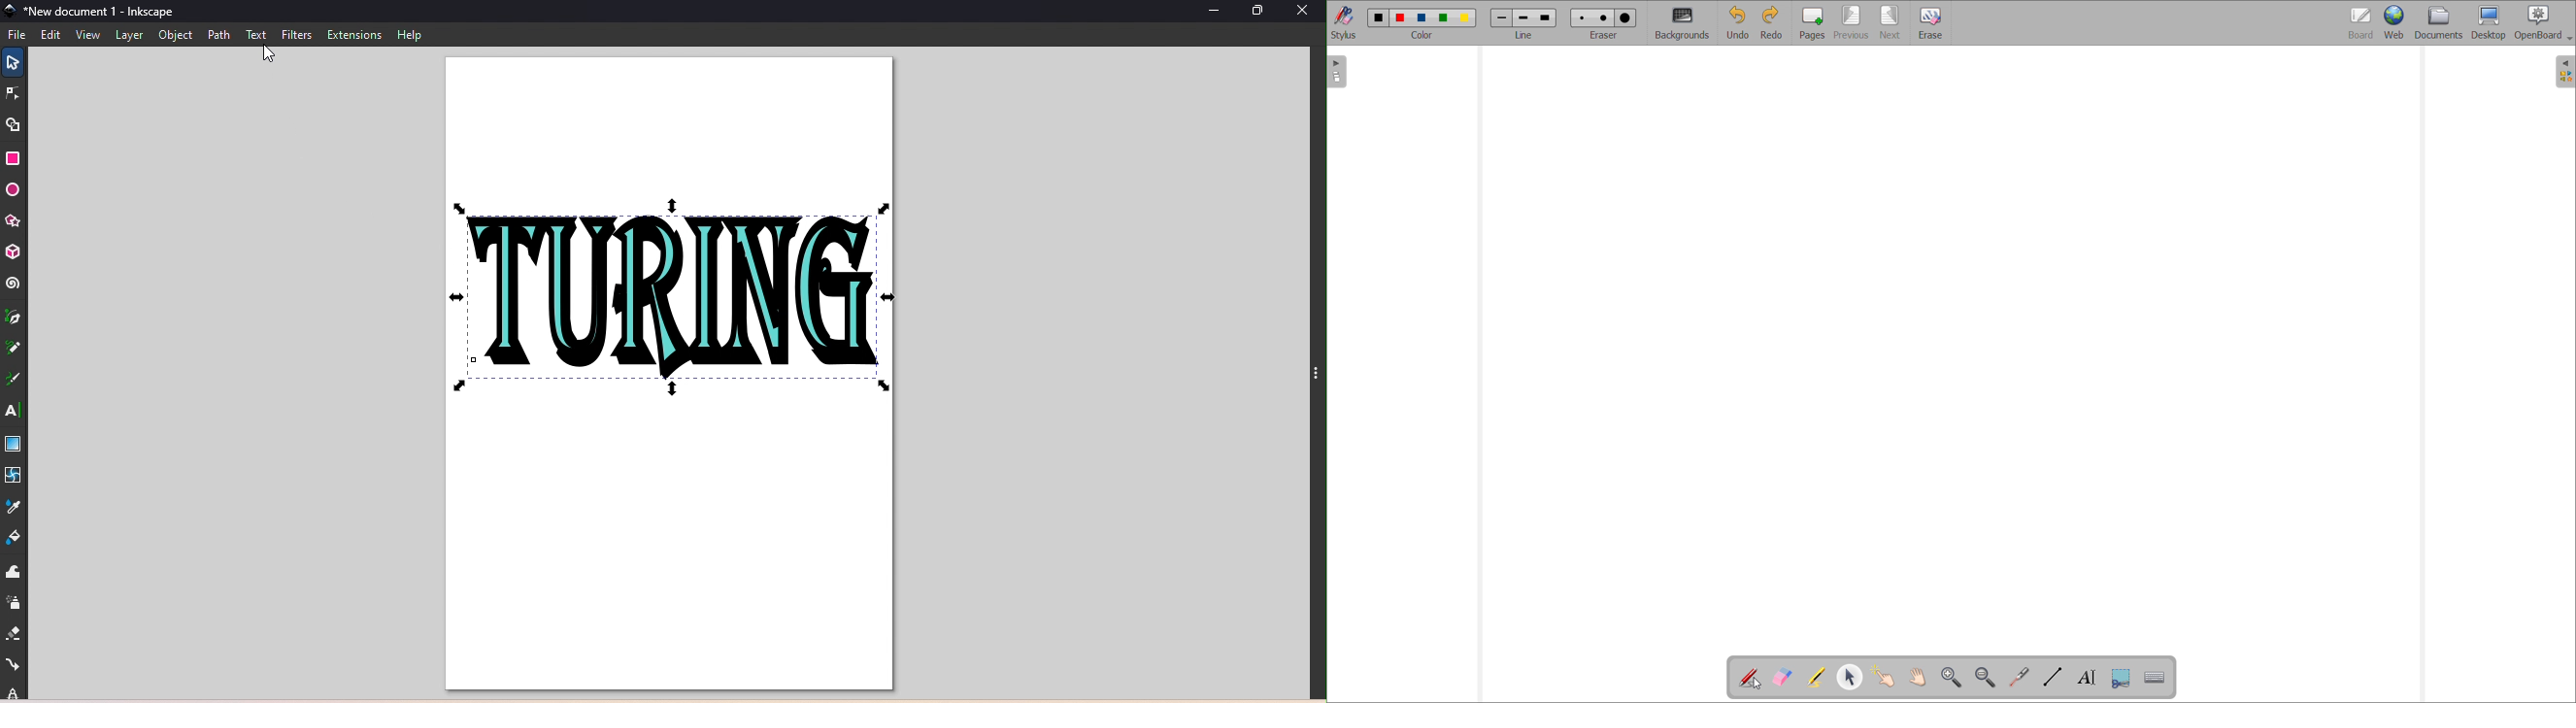 The width and height of the screenshot is (2576, 728). What do you see at coordinates (1884, 676) in the screenshot?
I see `interact with items` at bounding box center [1884, 676].